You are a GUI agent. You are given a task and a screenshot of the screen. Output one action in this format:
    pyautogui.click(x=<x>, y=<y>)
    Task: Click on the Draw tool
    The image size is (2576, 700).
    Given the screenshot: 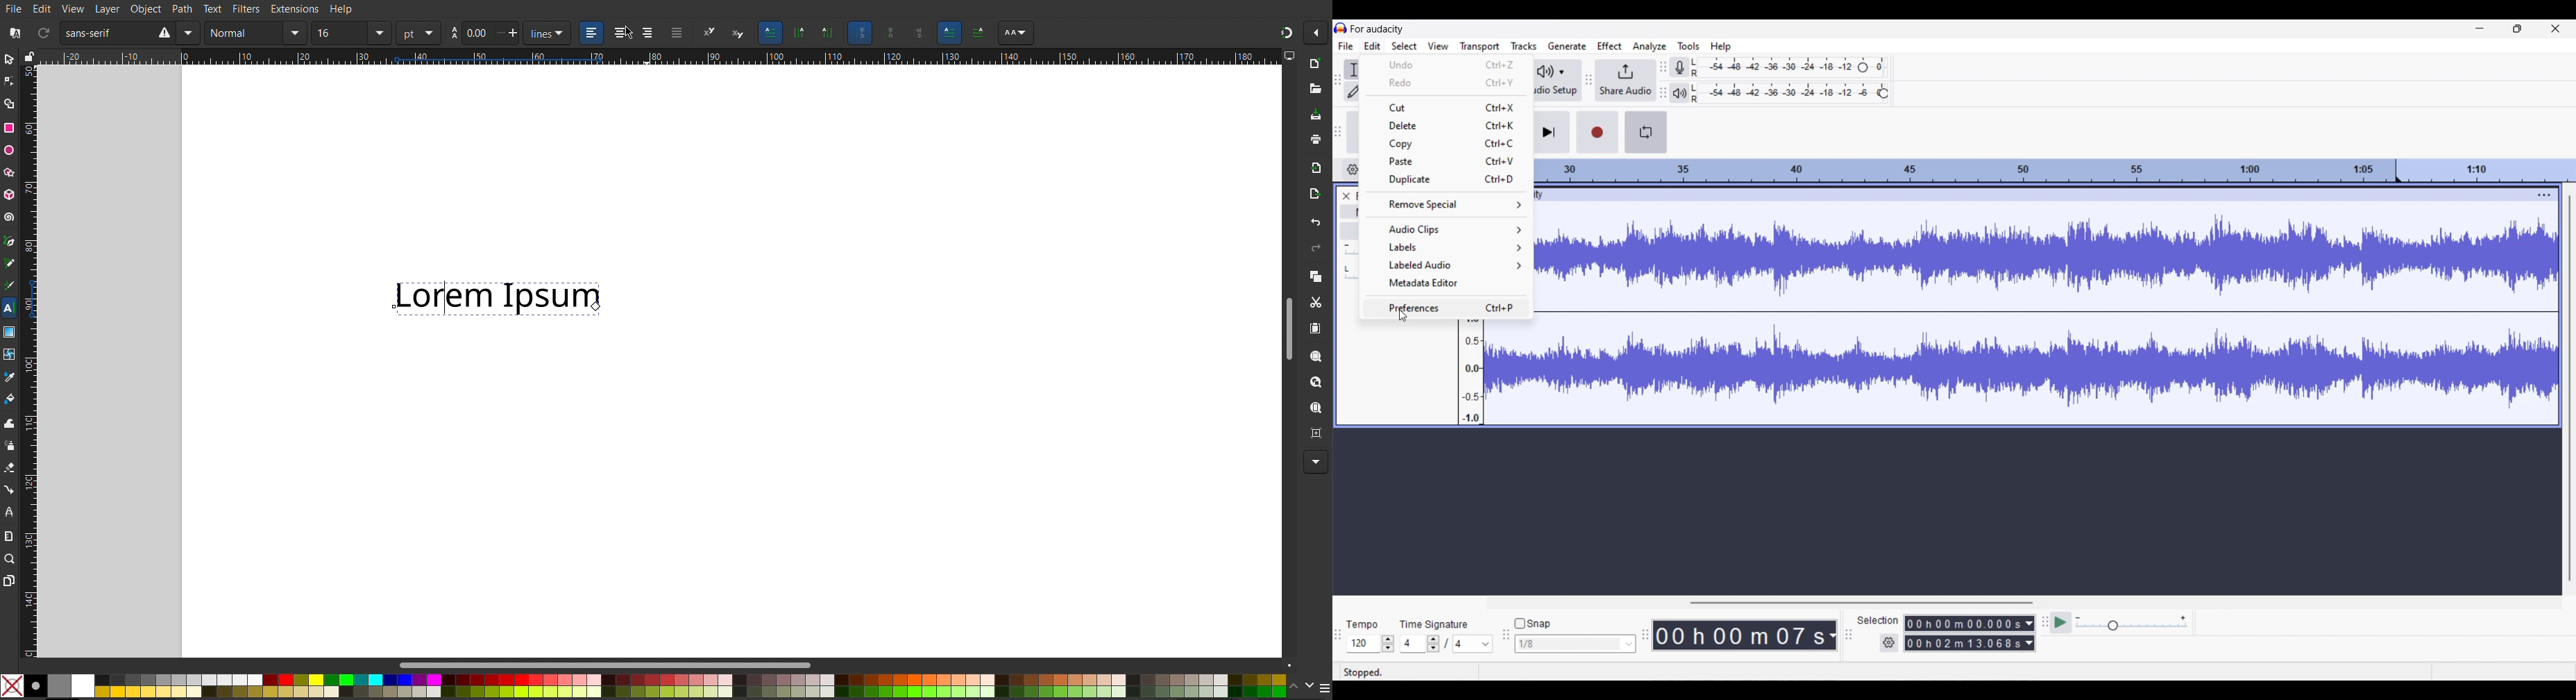 What is the action you would take?
    pyautogui.click(x=1353, y=91)
    